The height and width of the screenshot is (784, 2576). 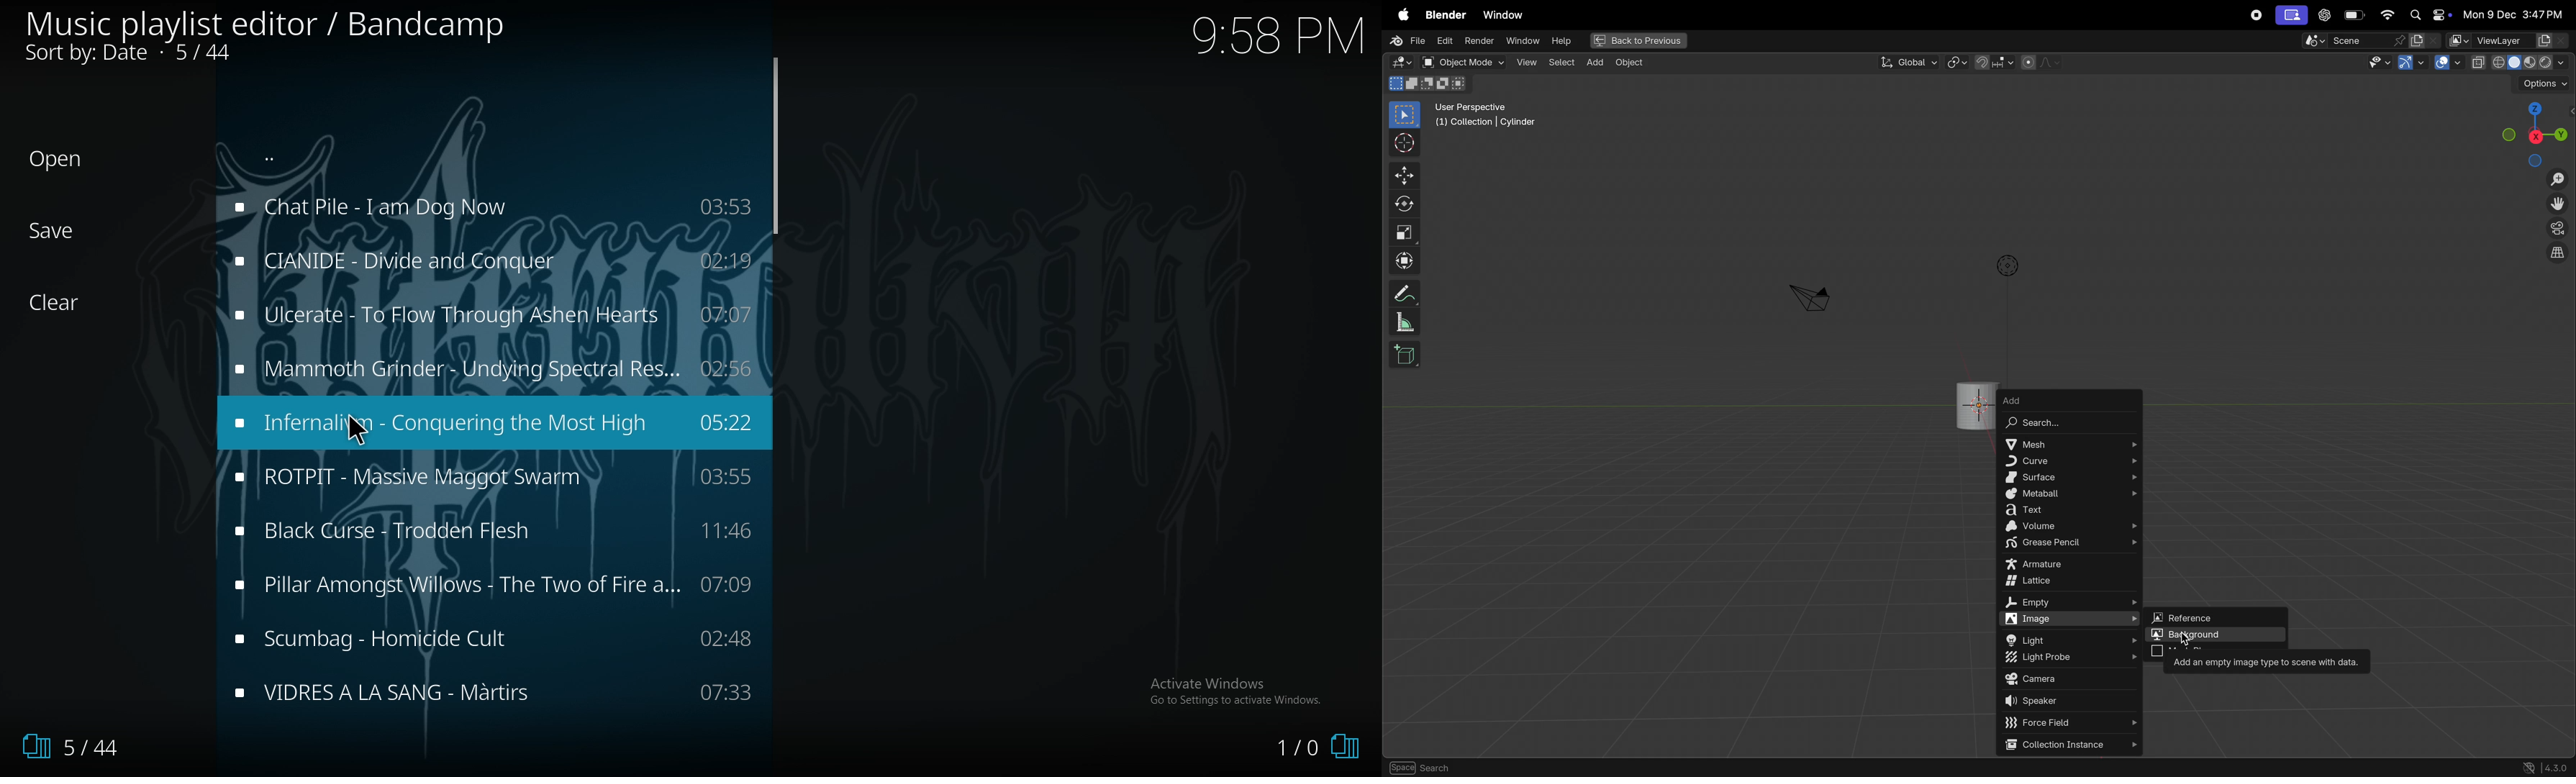 What do you see at coordinates (2387, 15) in the screenshot?
I see `wifi` at bounding box center [2387, 15].